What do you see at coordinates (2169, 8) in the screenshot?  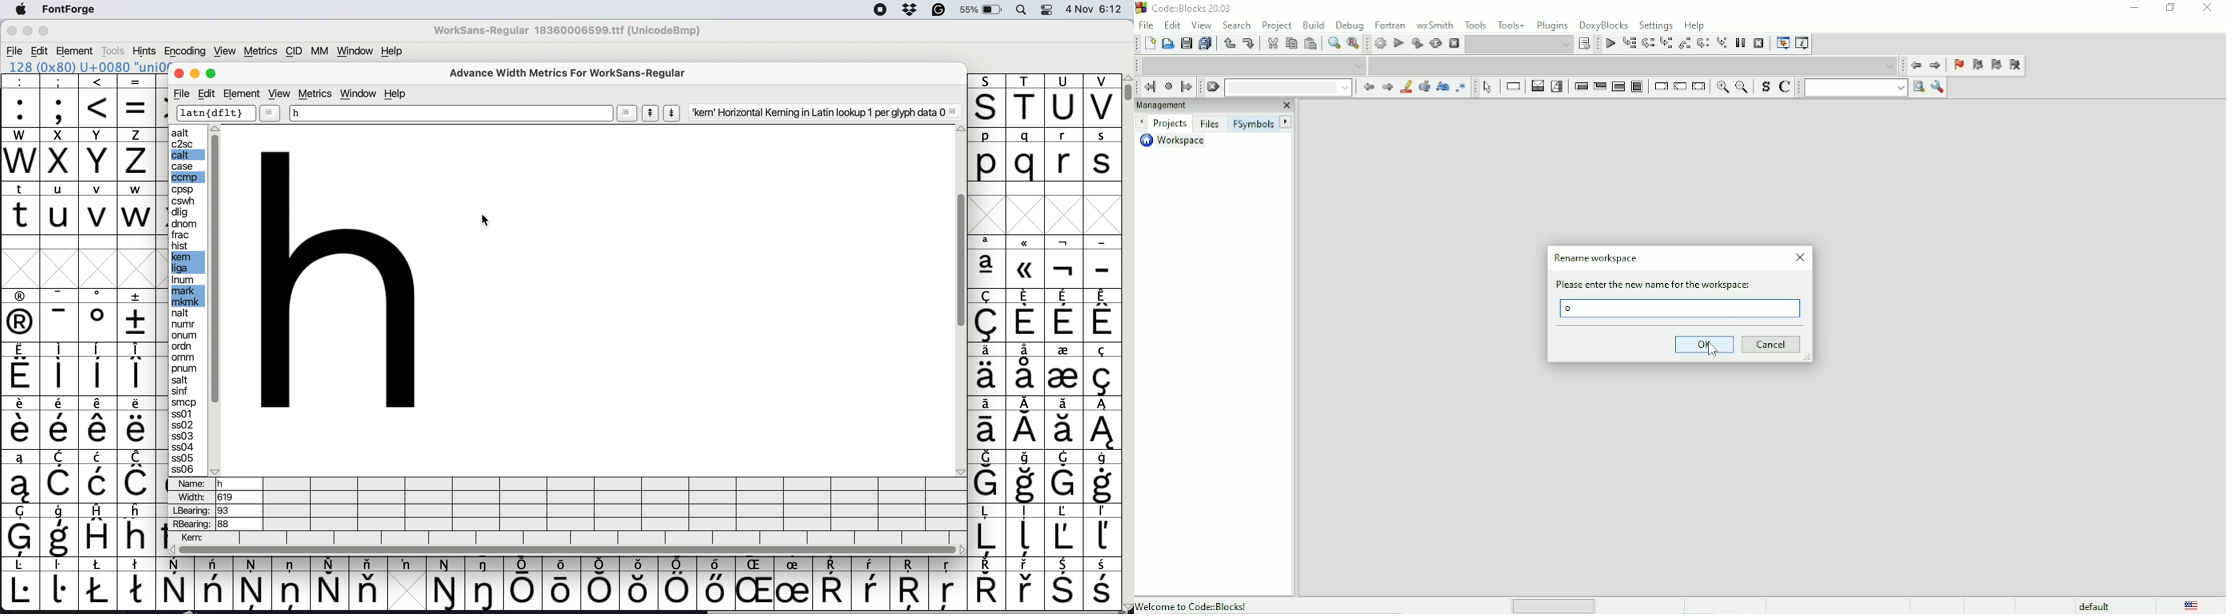 I see `Restore down` at bounding box center [2169, 8].